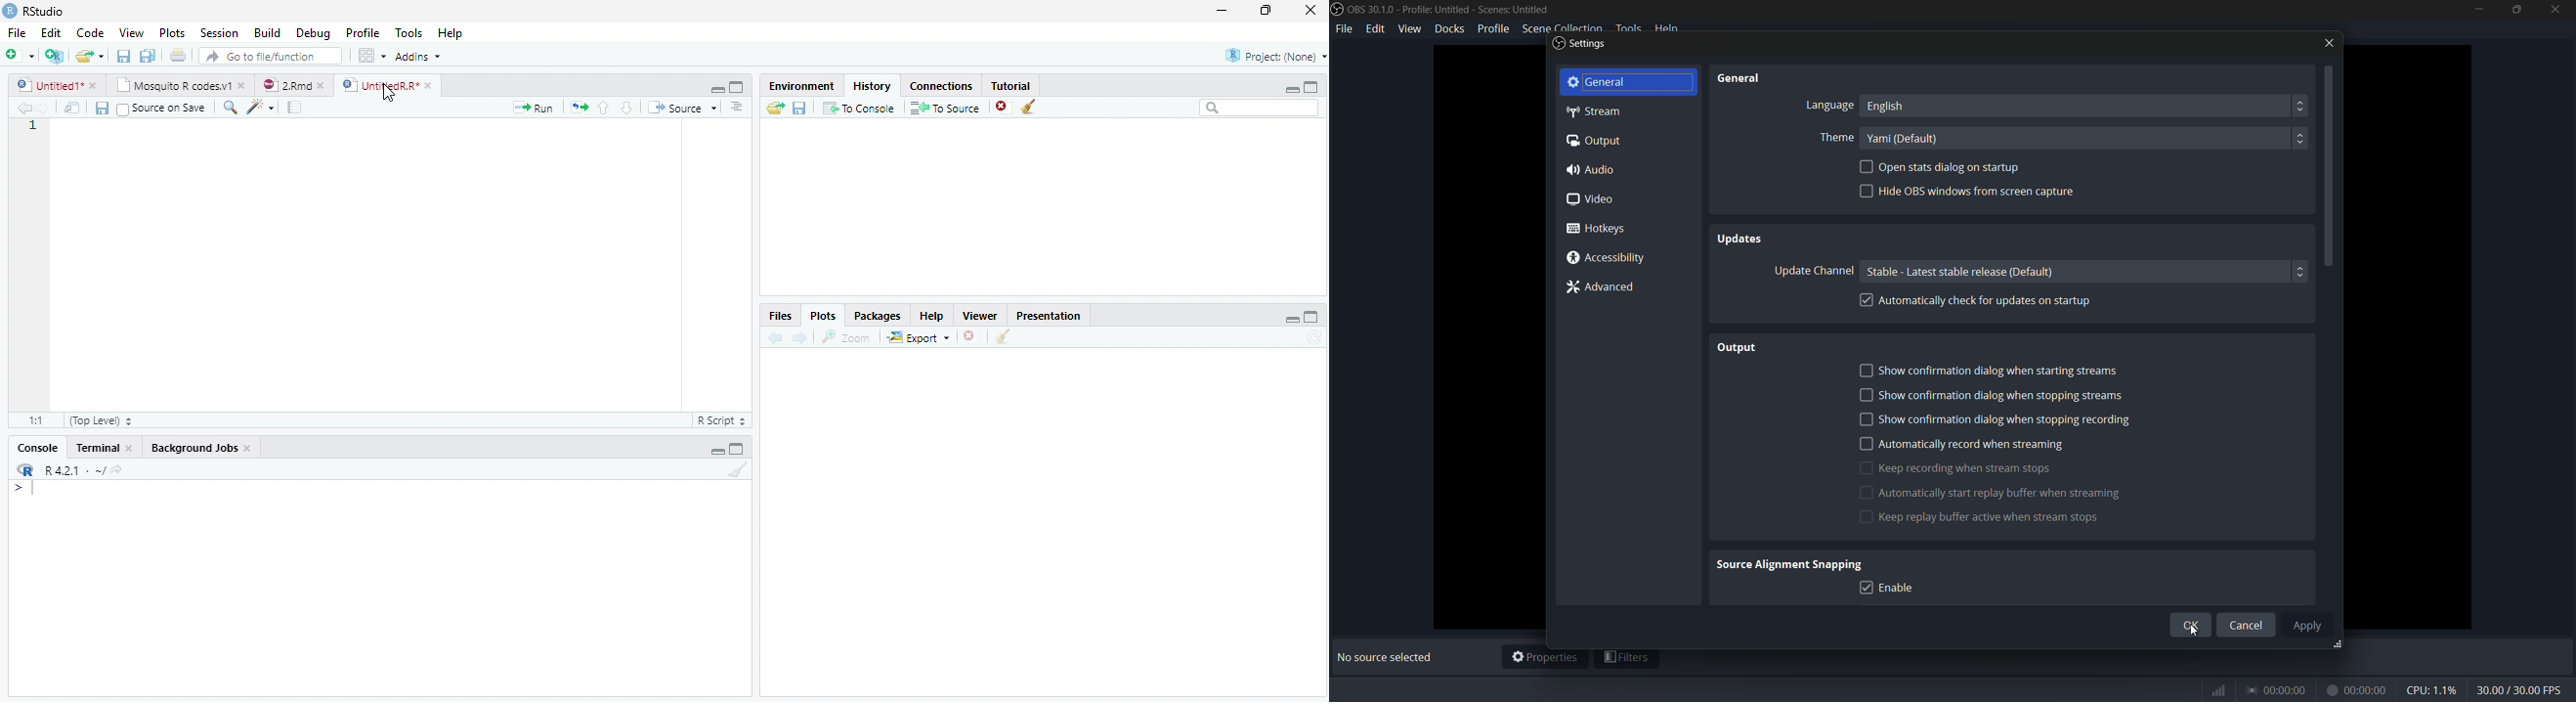  I want to click on Go to the previous section, so click(603, 107).